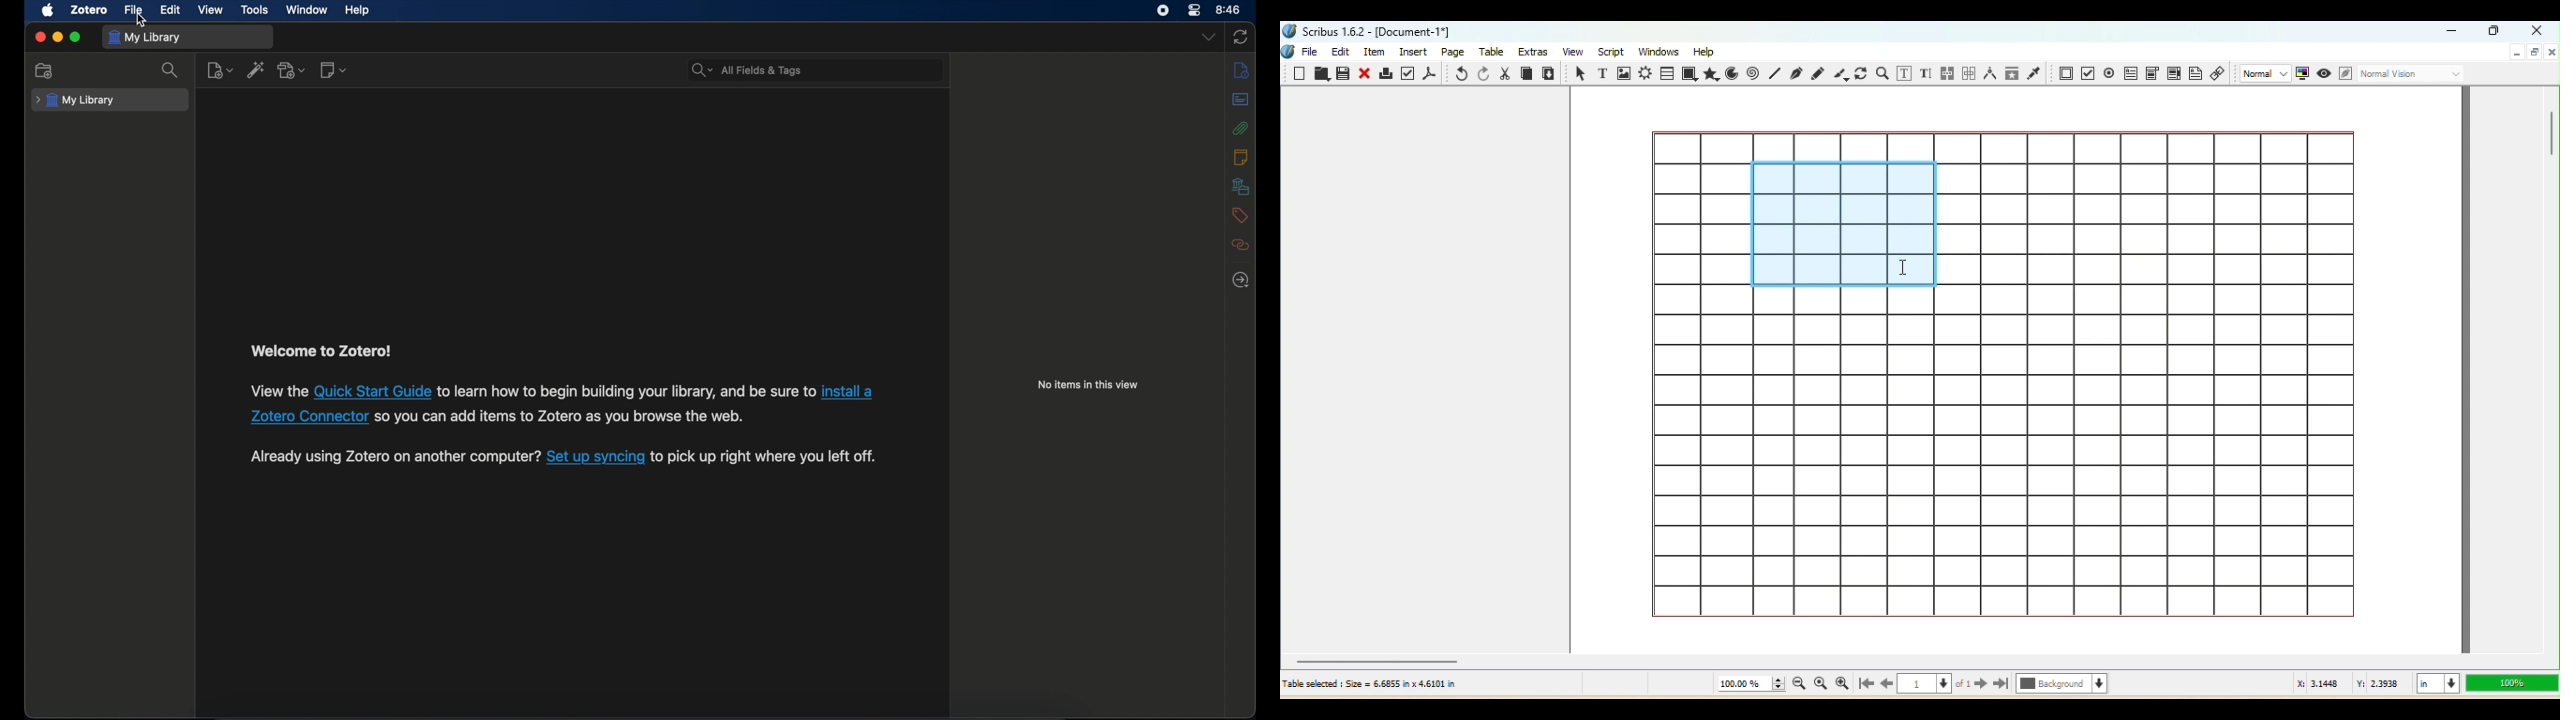  Describe the element at coordinates (144, 37) in the screenshot. I see `my library` at that location.